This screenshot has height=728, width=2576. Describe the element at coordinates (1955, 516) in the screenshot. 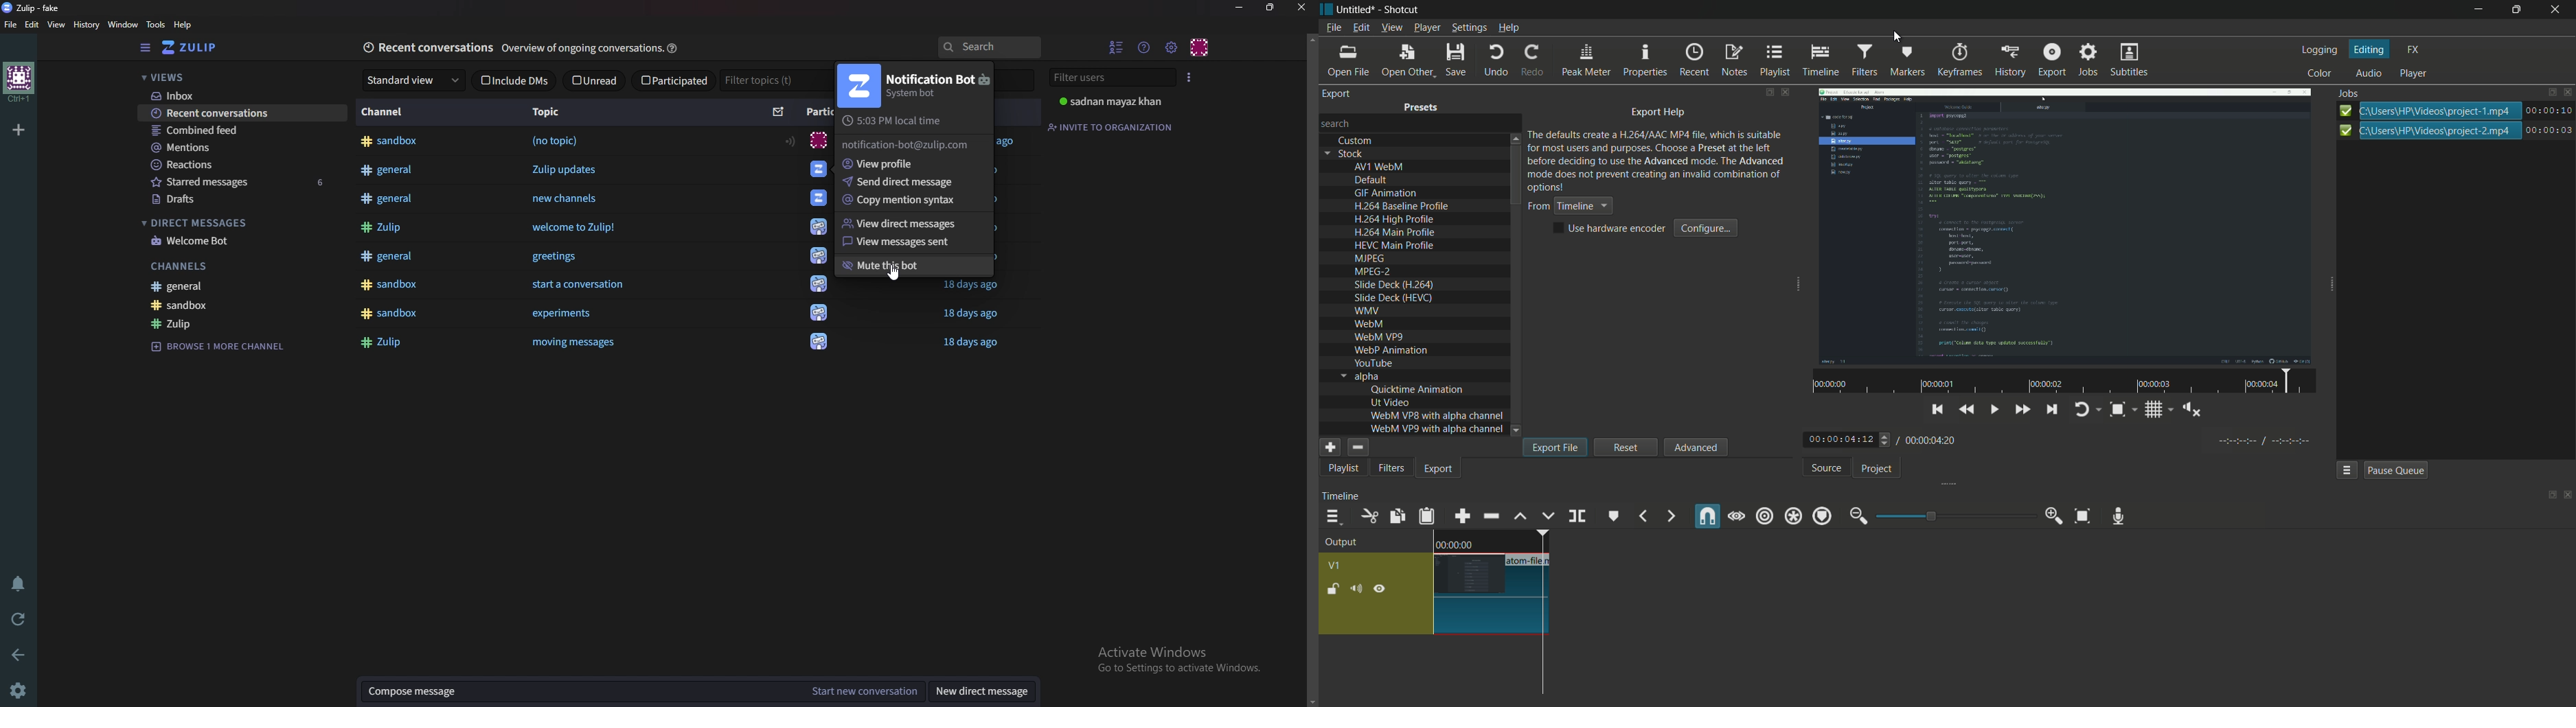

I see `adjustment bar` at that location.